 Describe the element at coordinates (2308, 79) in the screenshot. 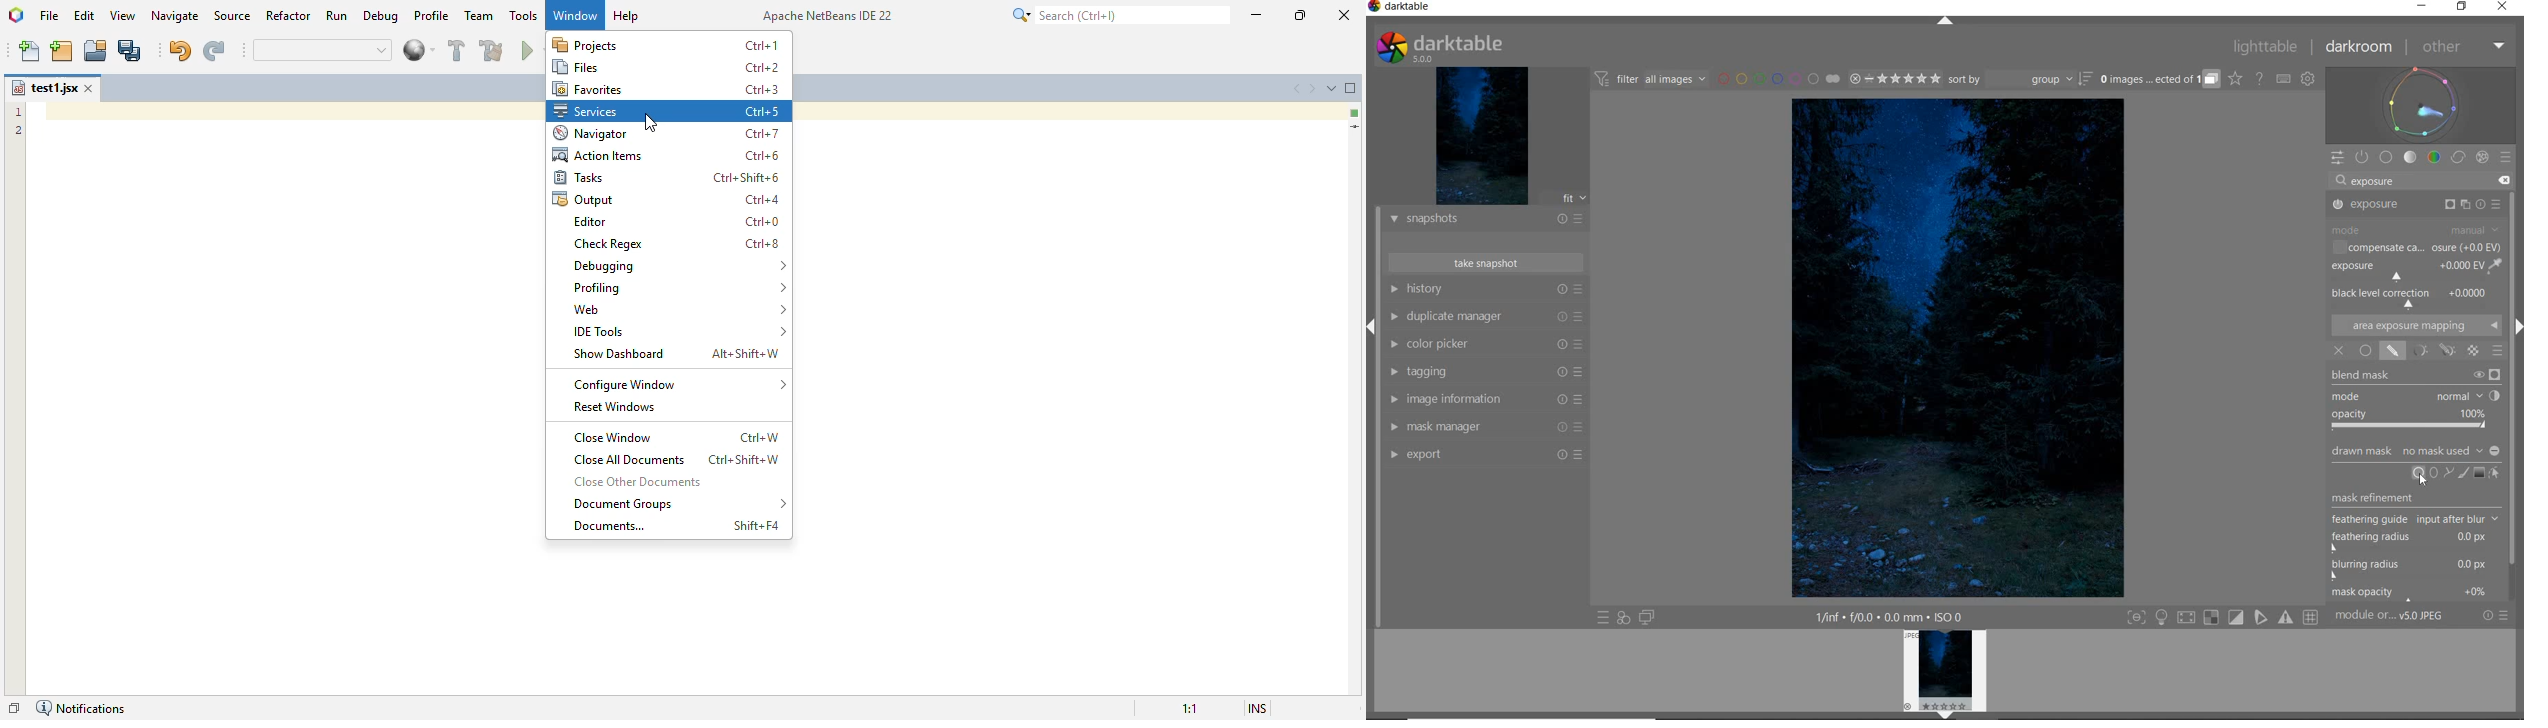

I see `SHOW GLOBAL PREFERENCES` at that location.